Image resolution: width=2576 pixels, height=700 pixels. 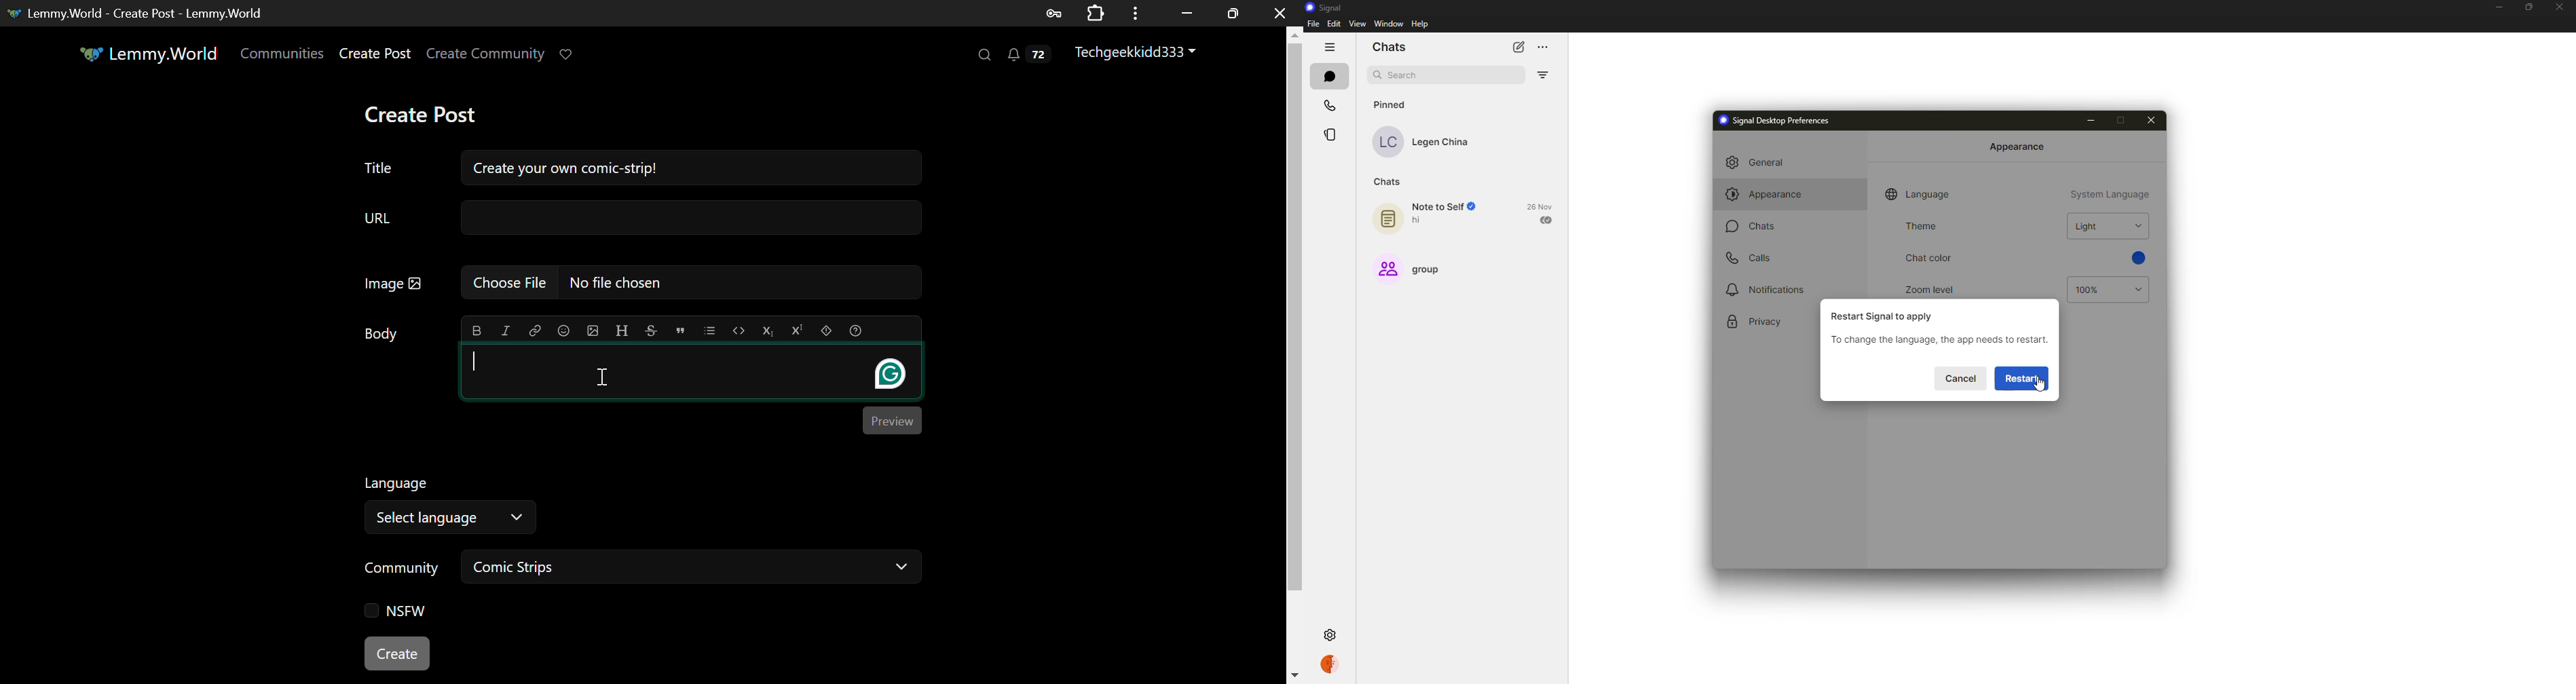 I want to click on edit, so click(x=1334, y=23).